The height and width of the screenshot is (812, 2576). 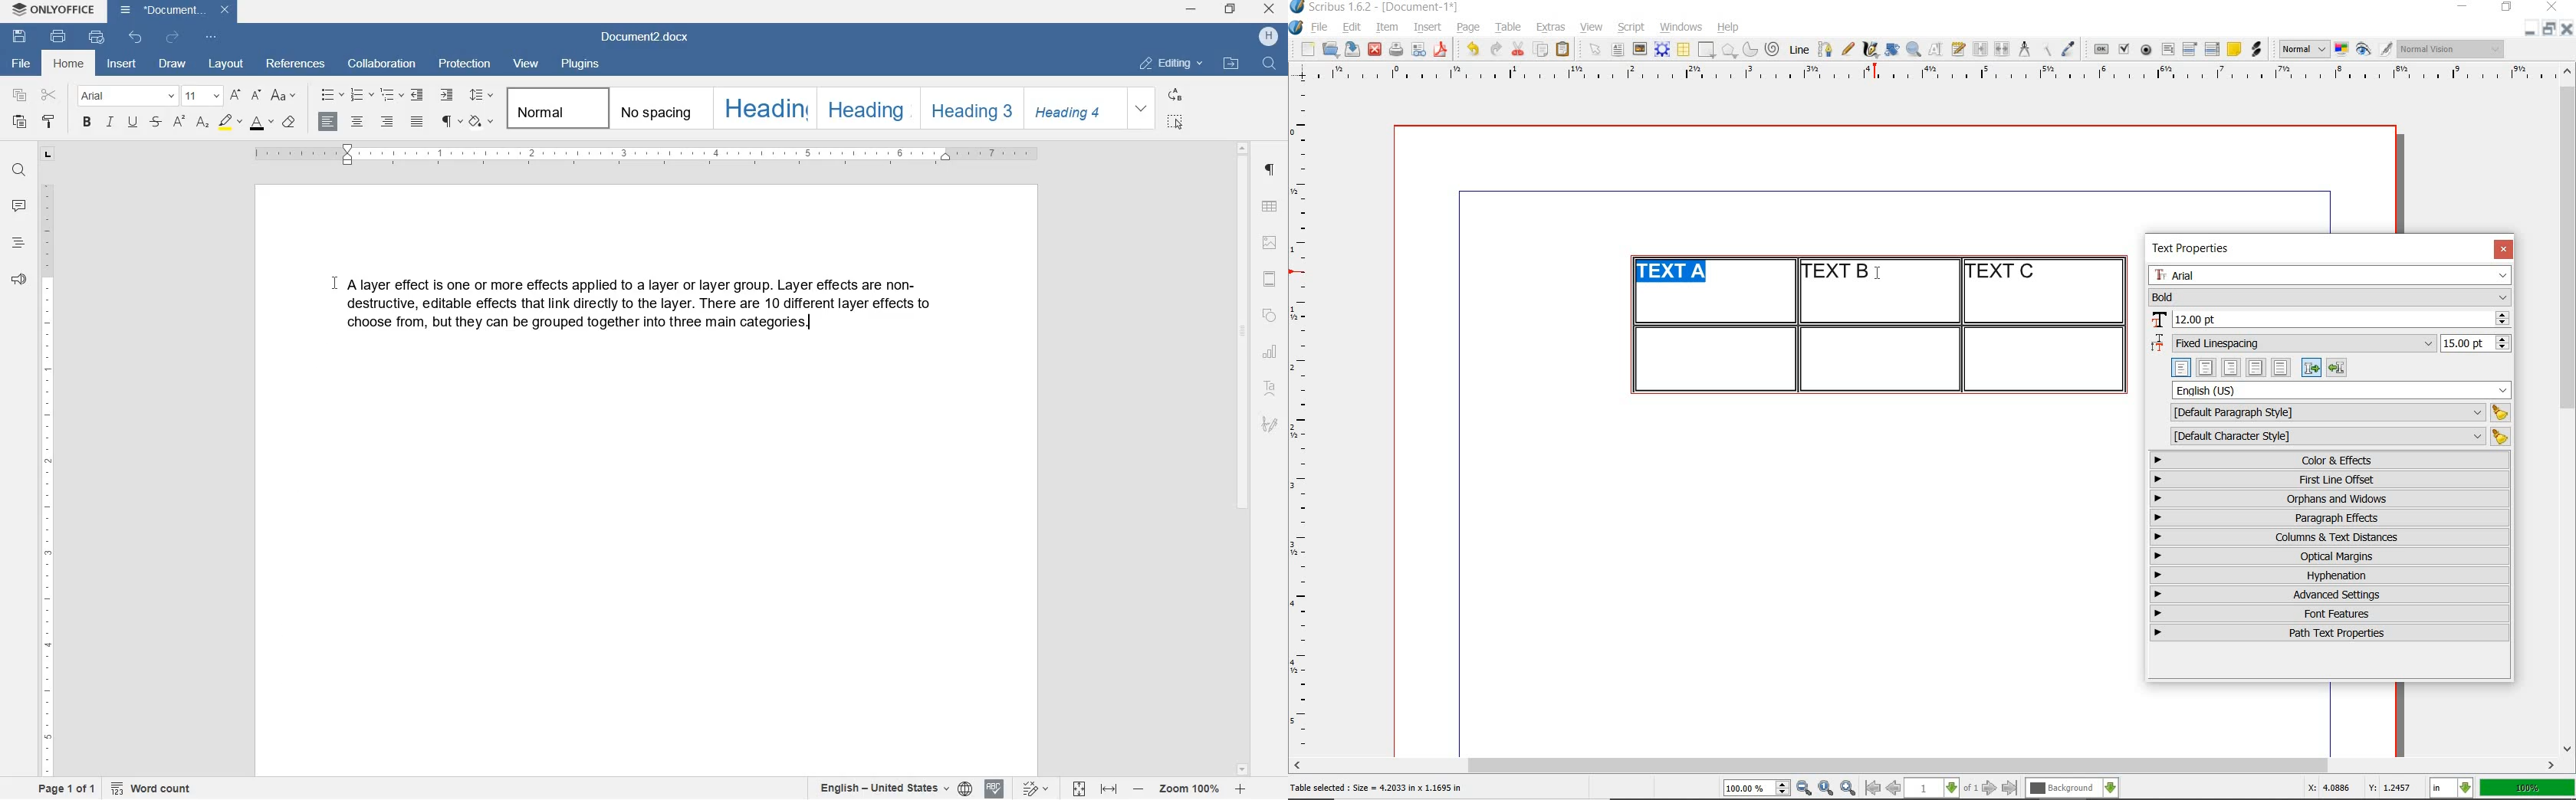 What do you see at coordinates (2213, 49) in the screenshot?
I see `pdf list box` at bounding box center [2213, 49].